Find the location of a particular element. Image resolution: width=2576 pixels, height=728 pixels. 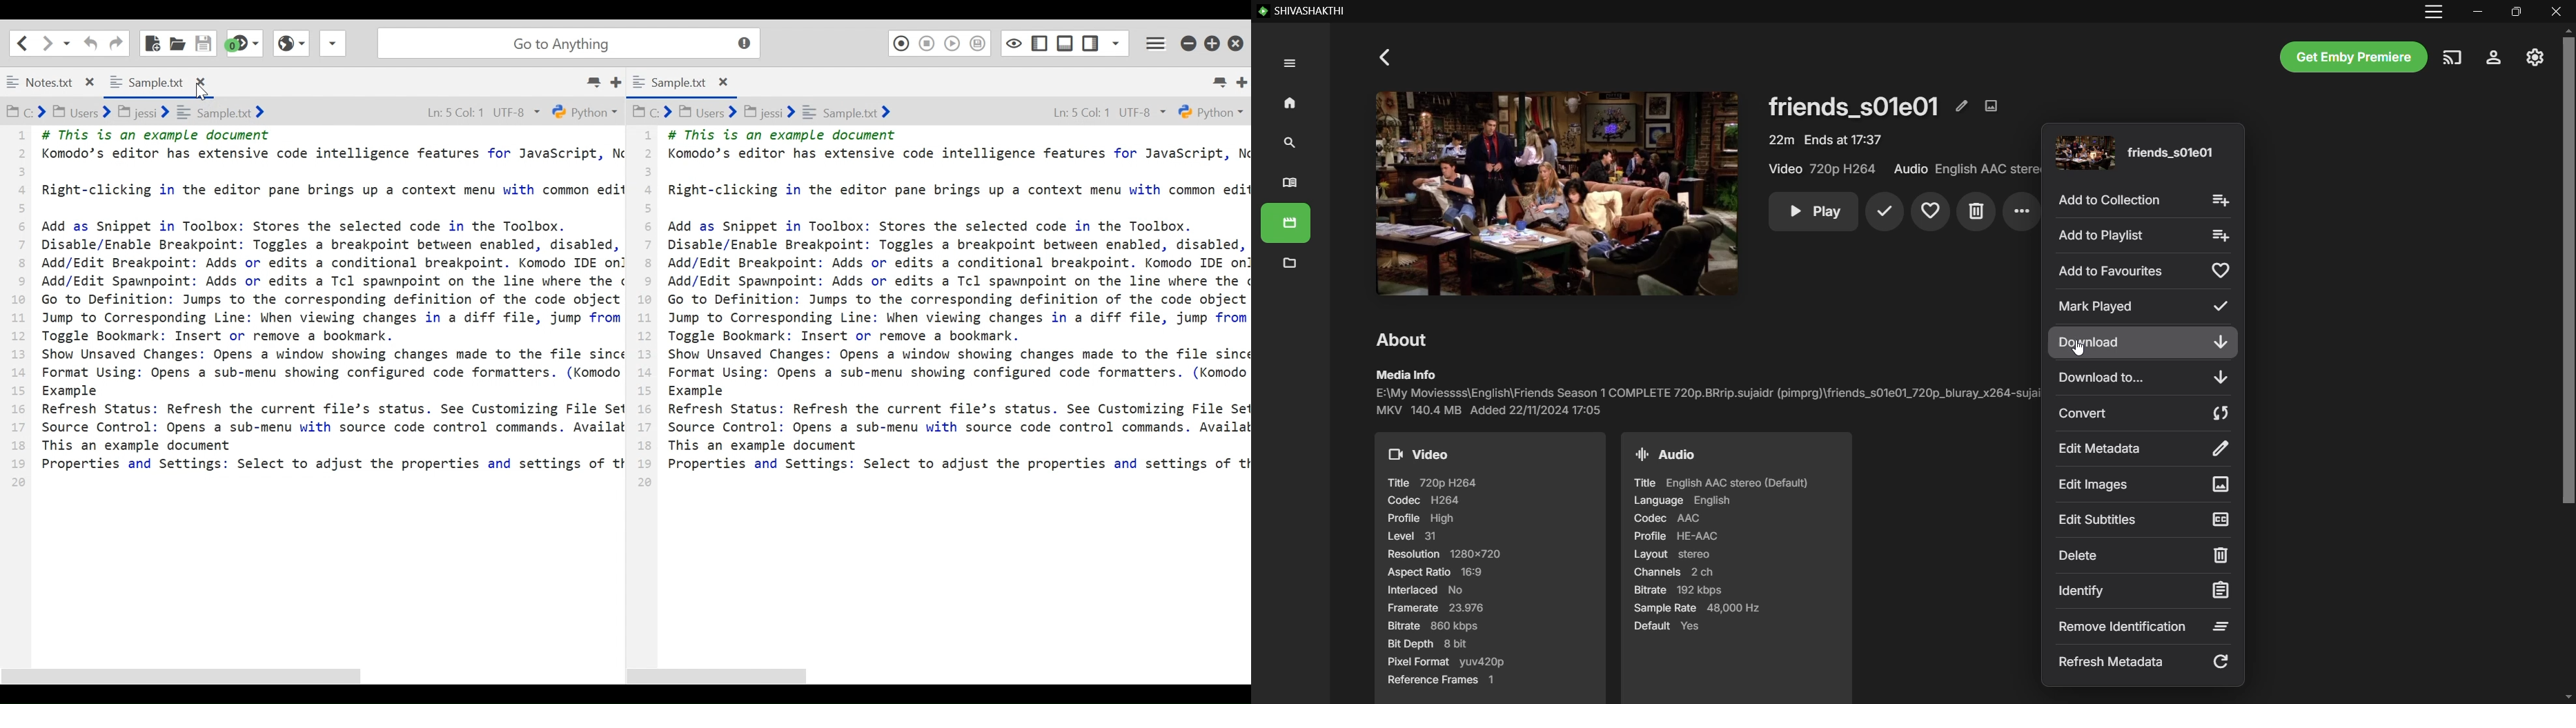

Expand is located at coordinates (1288, 64).